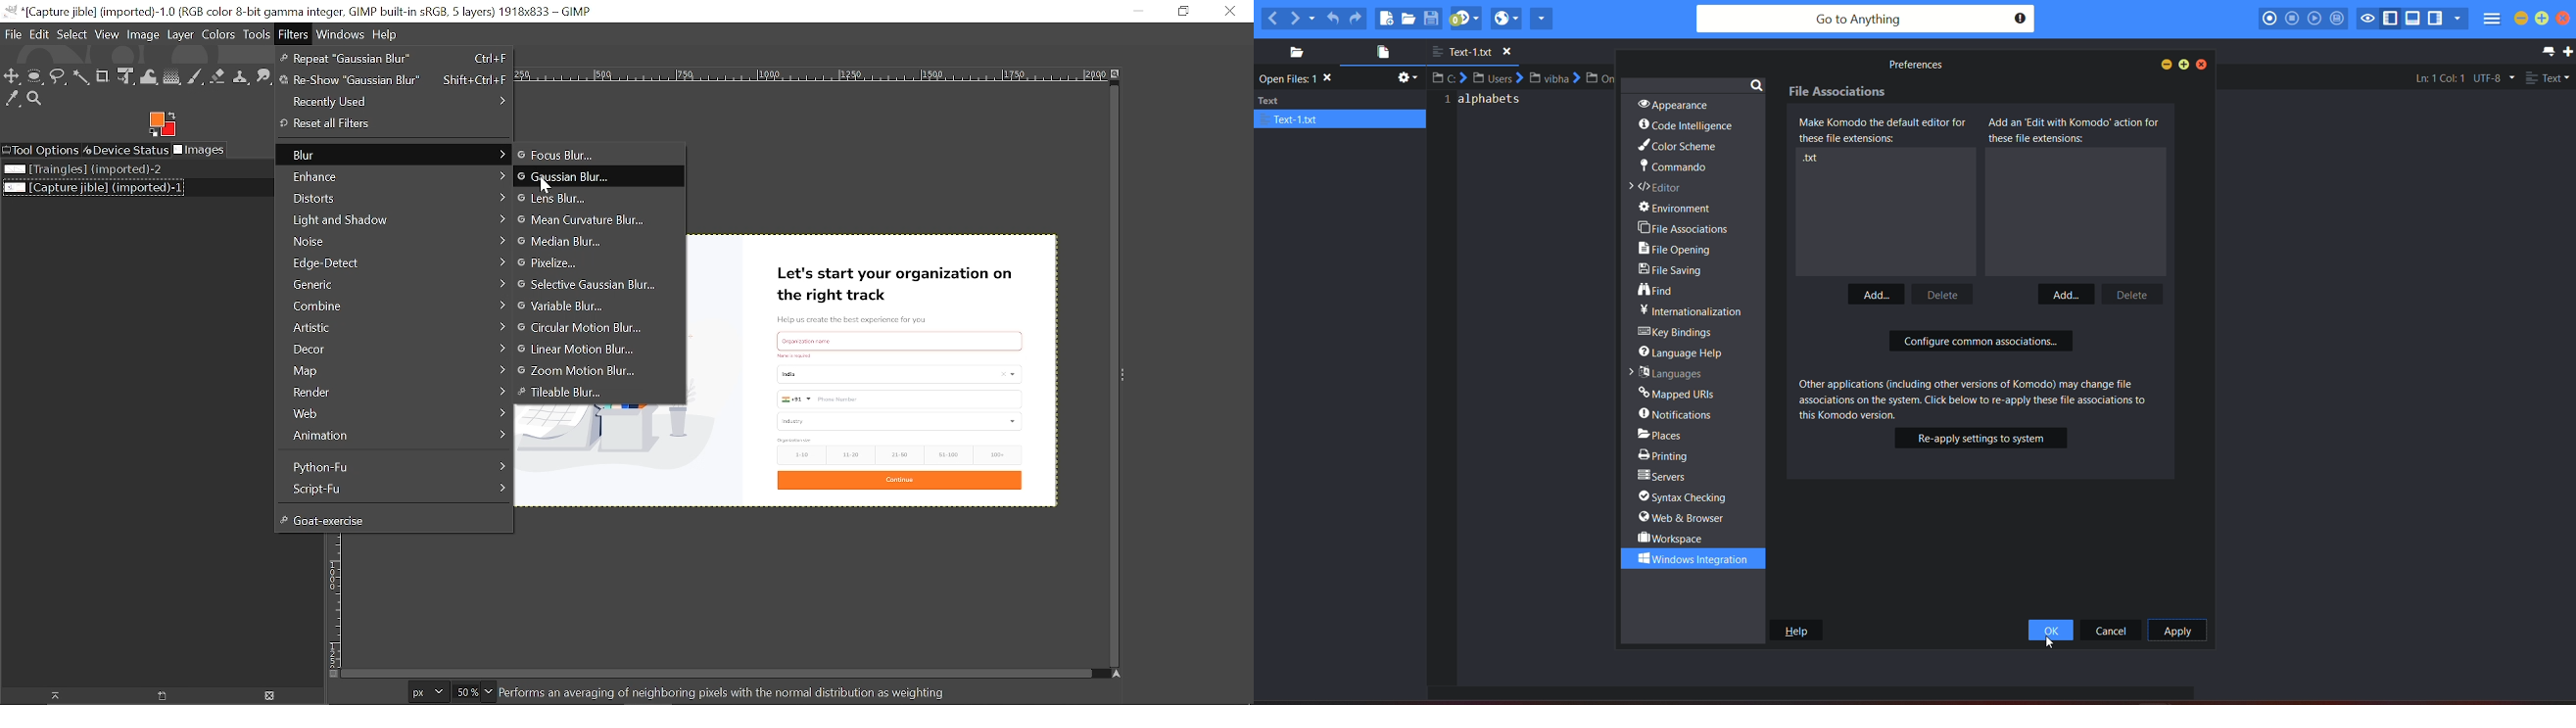 This screenshot has height=728, width=2576. I want to click on editor, so click(1659, 188).